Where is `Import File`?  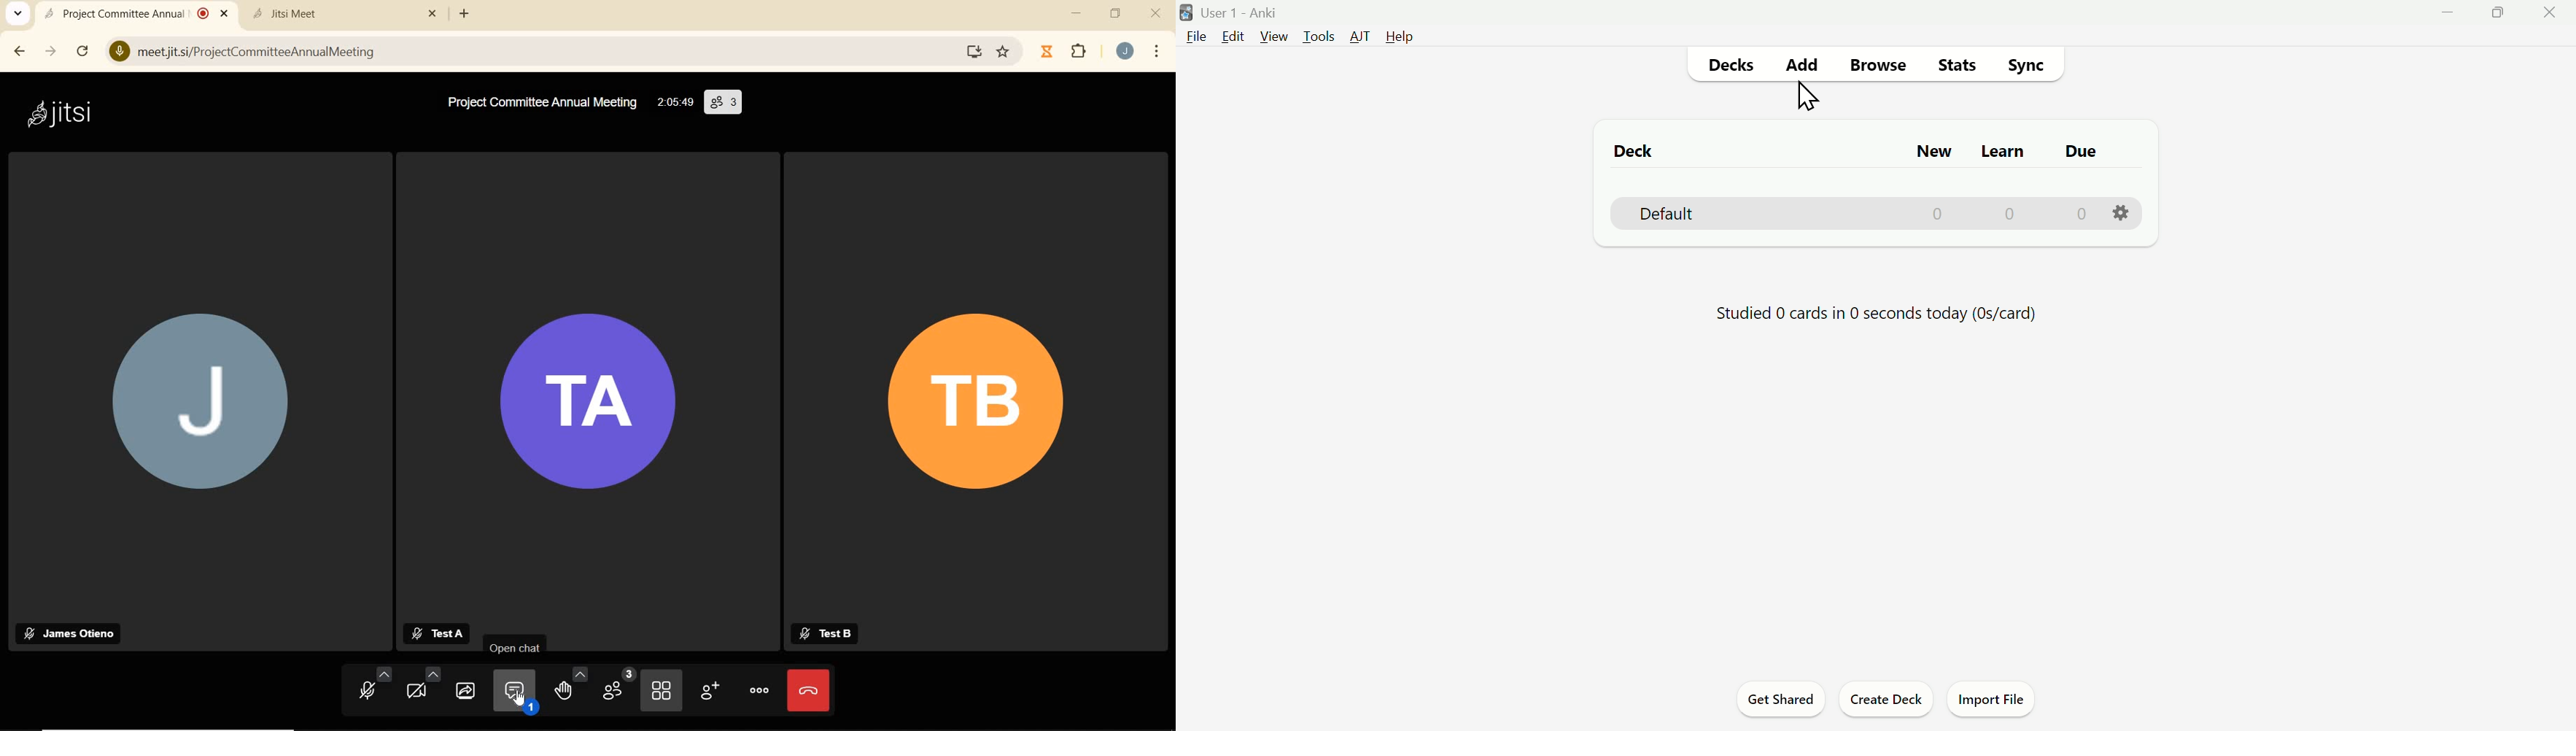
Import File is located at coordinates (1997, 700).